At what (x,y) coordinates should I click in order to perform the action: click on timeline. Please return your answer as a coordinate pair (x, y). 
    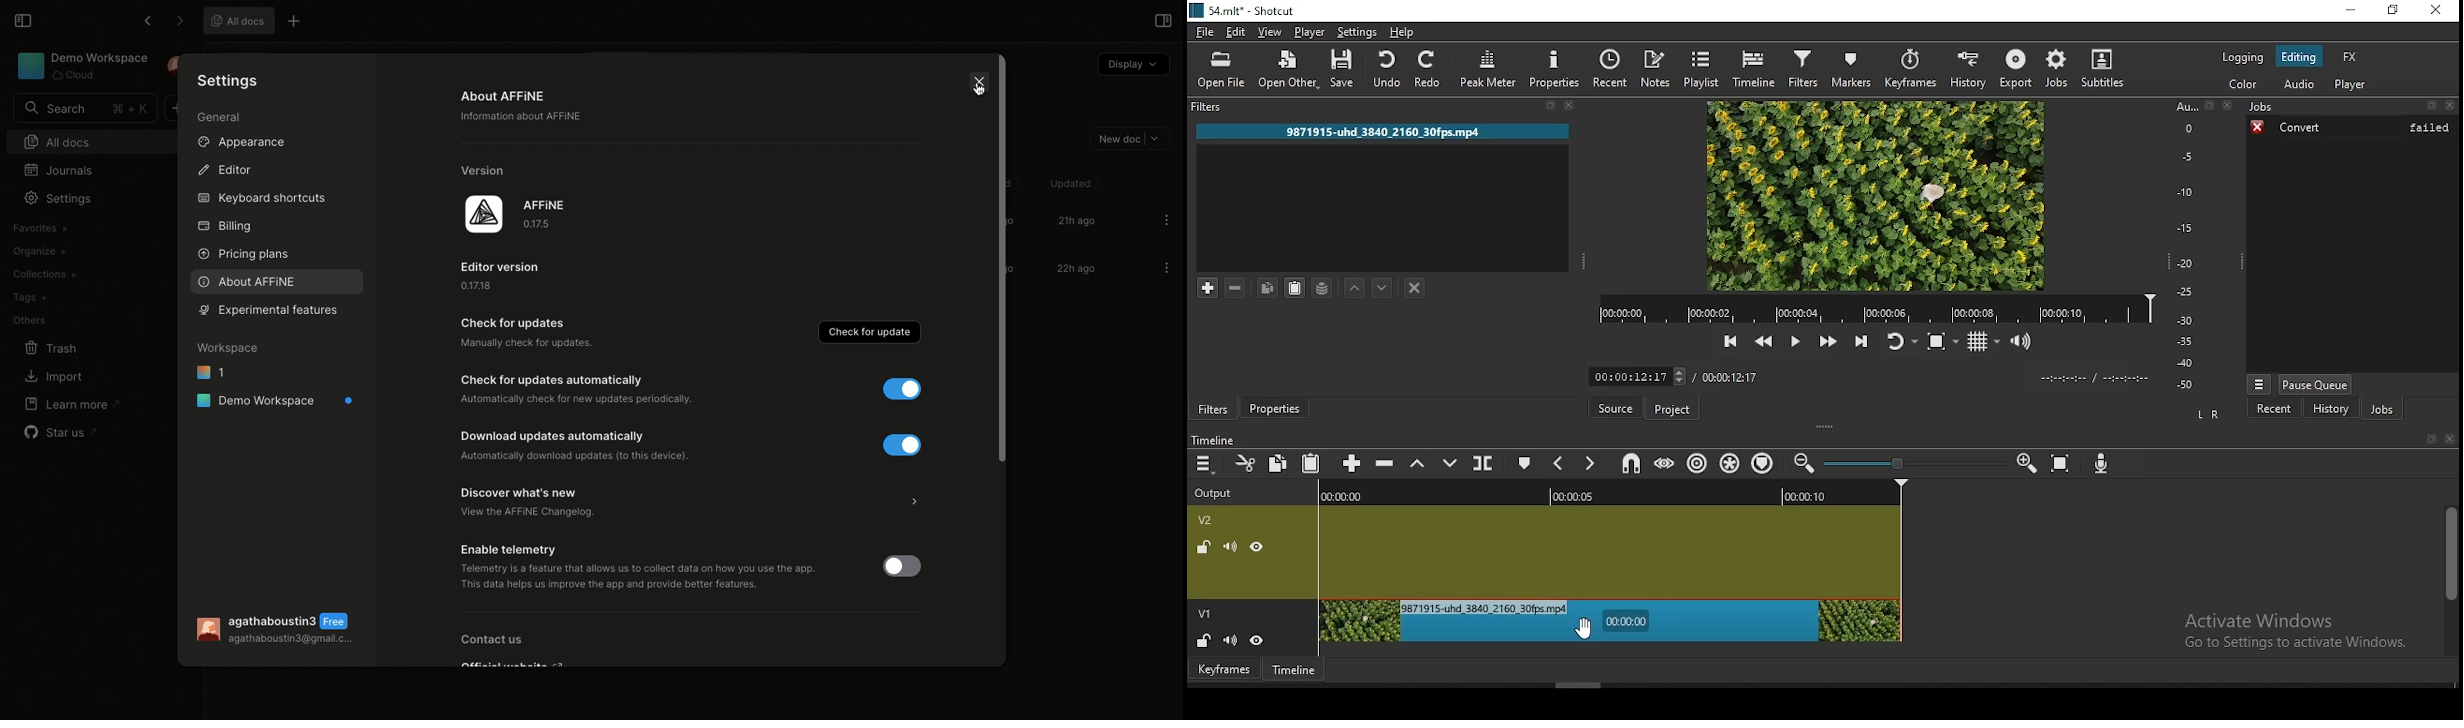
    Looking at the image, I should click on (1756, 70).